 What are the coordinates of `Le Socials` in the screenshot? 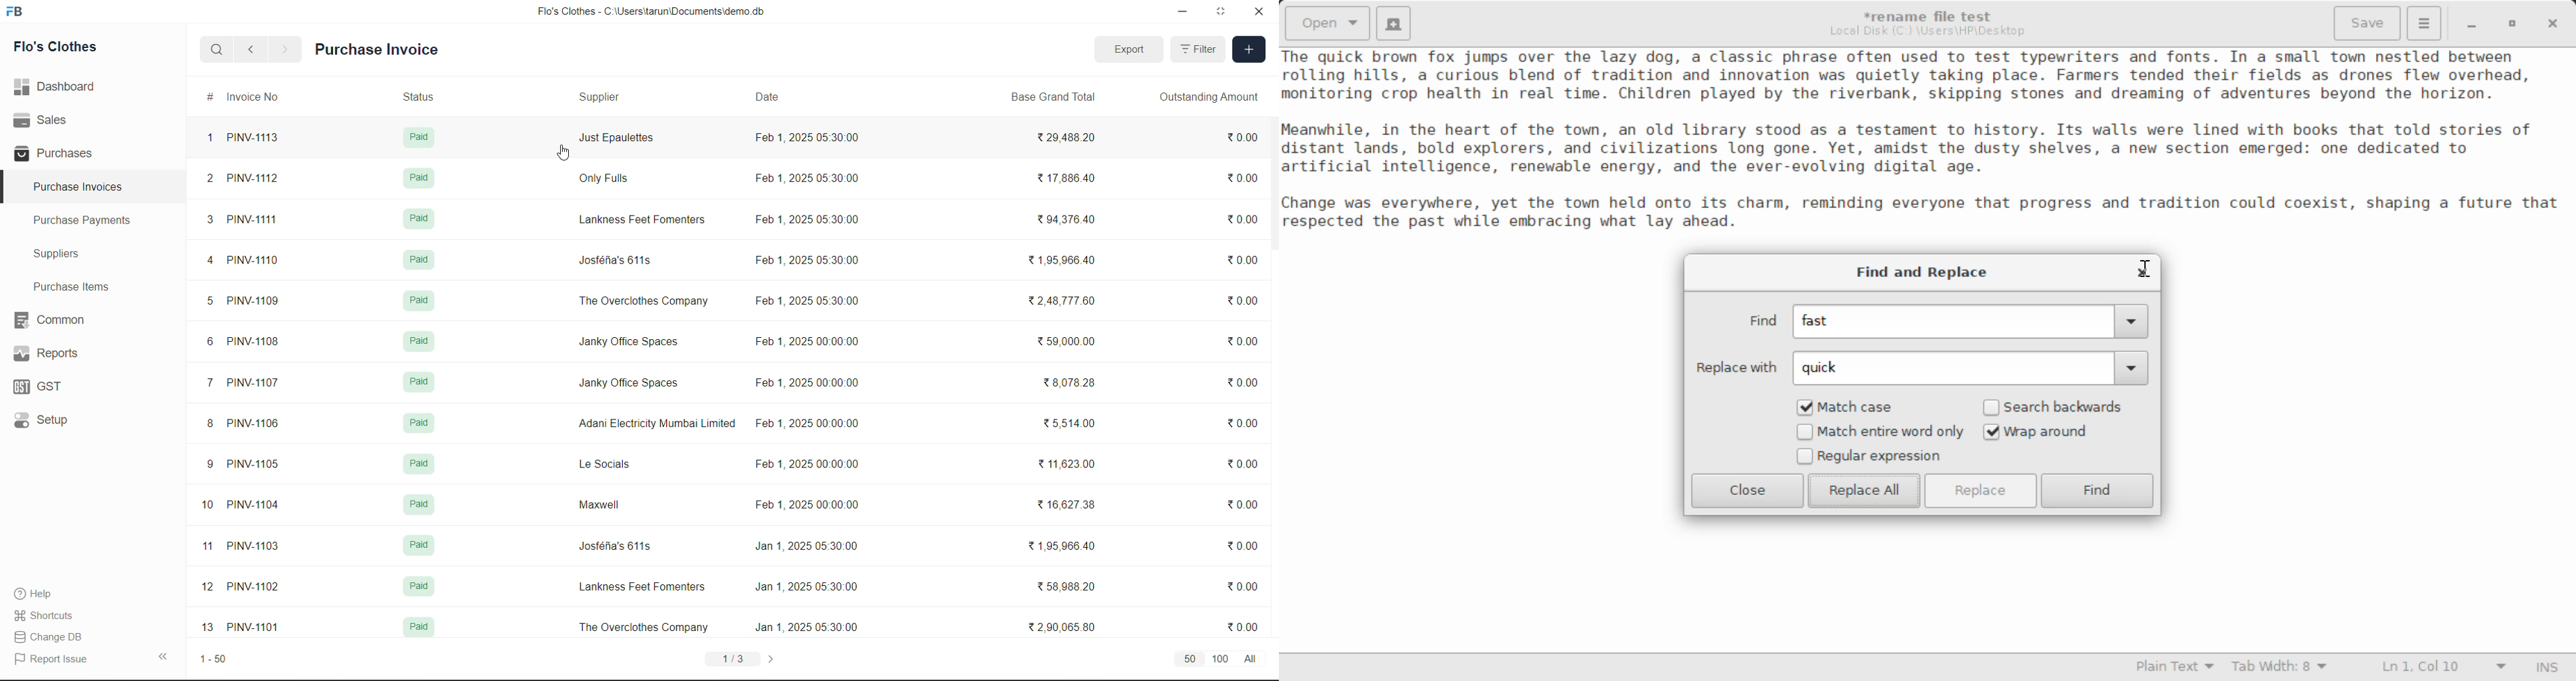 It's located at (604, 465).